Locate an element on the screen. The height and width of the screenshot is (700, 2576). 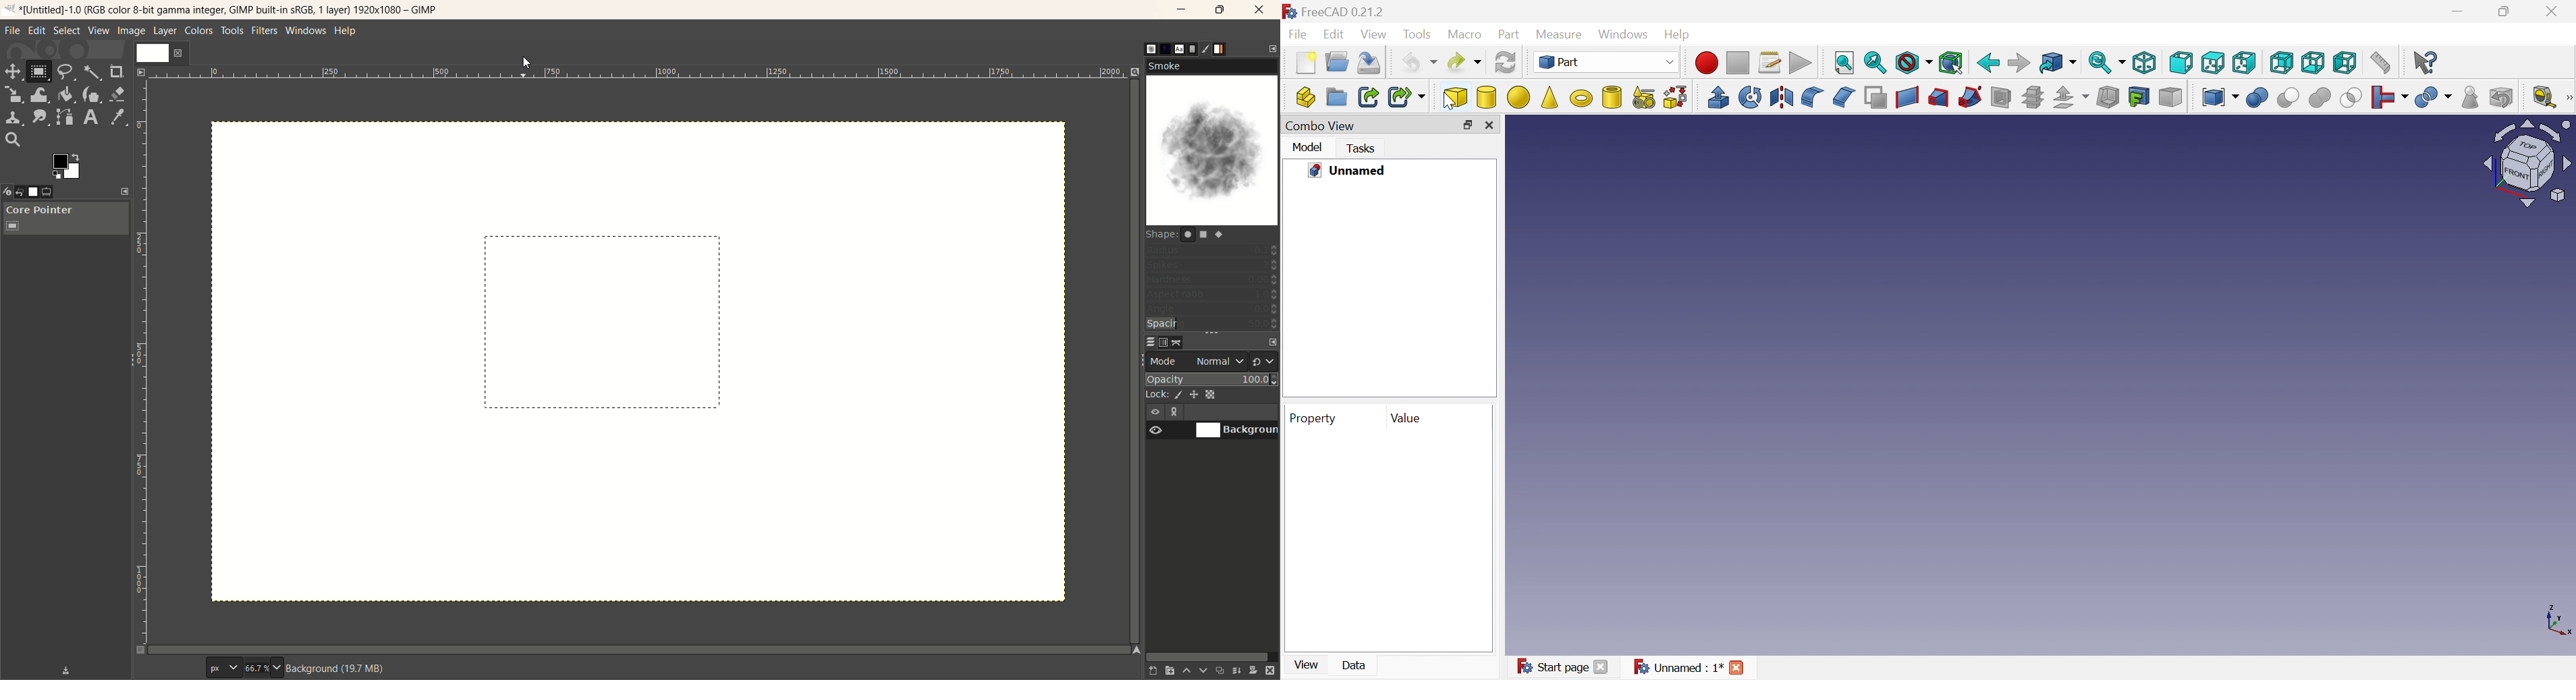
Torus is located at coordinates (1582, 98).